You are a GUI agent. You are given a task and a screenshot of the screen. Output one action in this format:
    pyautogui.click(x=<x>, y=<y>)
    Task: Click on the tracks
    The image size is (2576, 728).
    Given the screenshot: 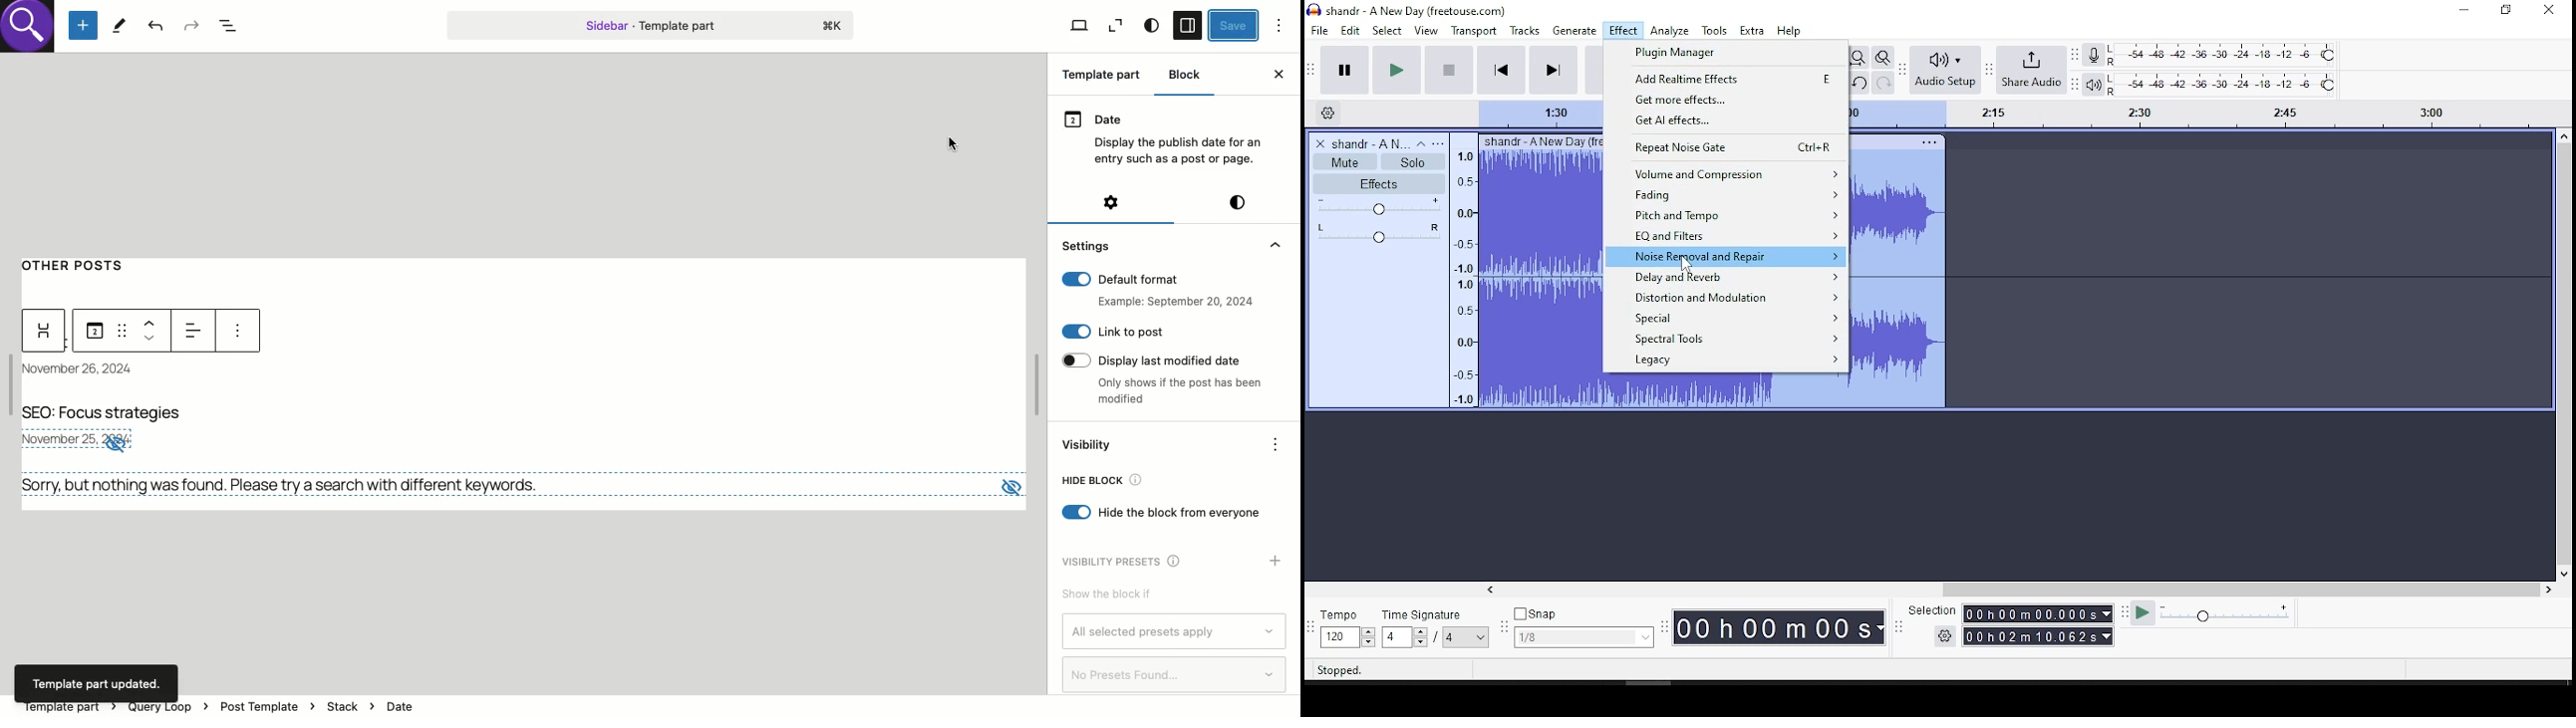 What is the action you would take?
    pyautogui.click(x=1525, y=31)
    